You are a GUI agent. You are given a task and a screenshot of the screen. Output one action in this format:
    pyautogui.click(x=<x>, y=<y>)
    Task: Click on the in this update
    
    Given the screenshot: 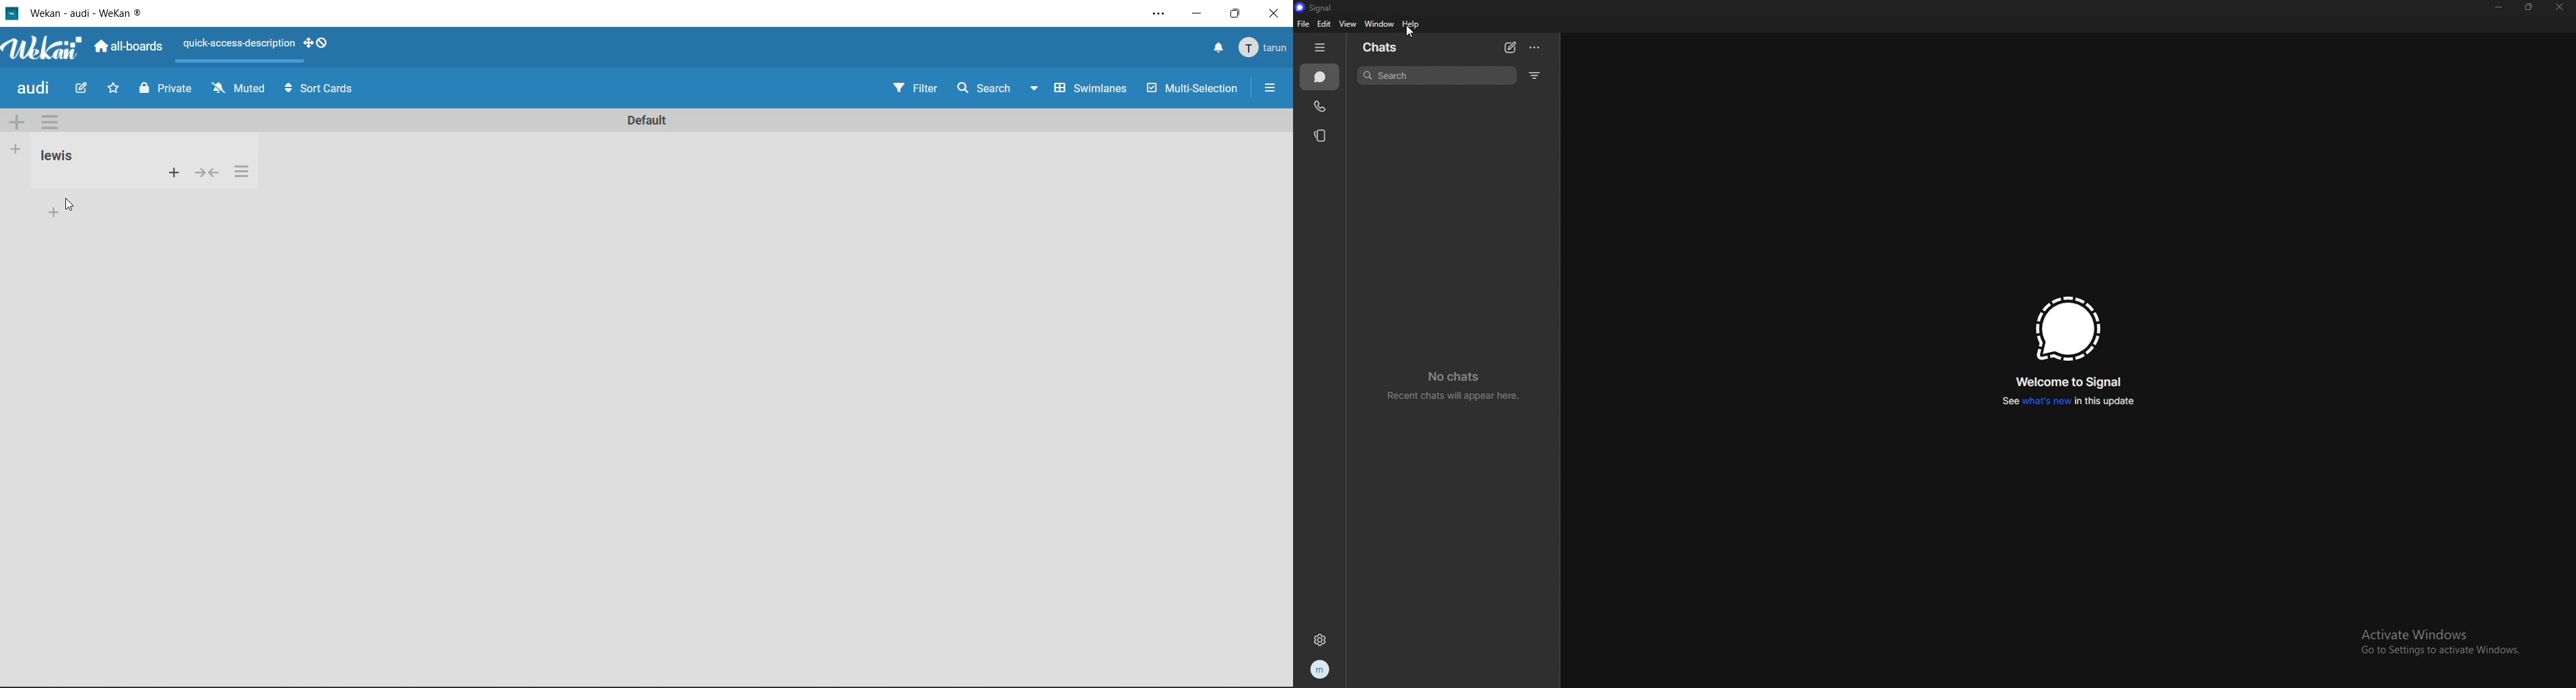 What is the action you would take?
    pyautogui.click(x=2108, y=401)
    